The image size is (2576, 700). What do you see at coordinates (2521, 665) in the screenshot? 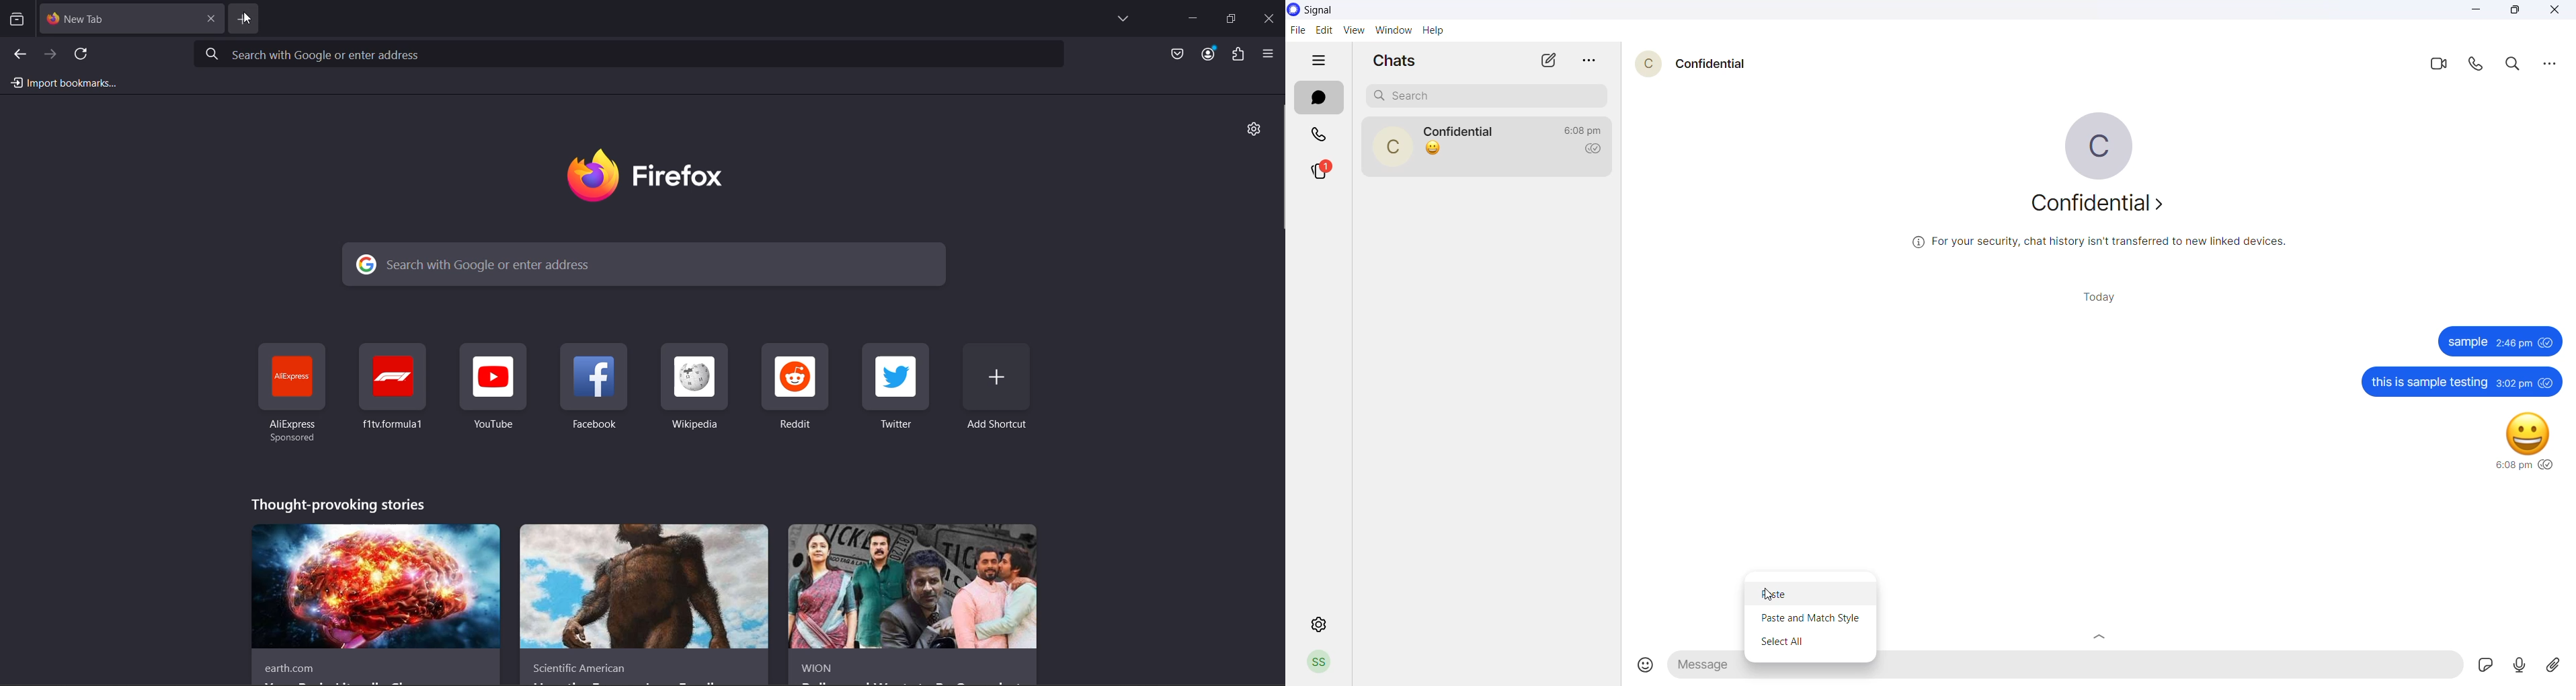
I see `voice note` at bounding box center [2521, 665].